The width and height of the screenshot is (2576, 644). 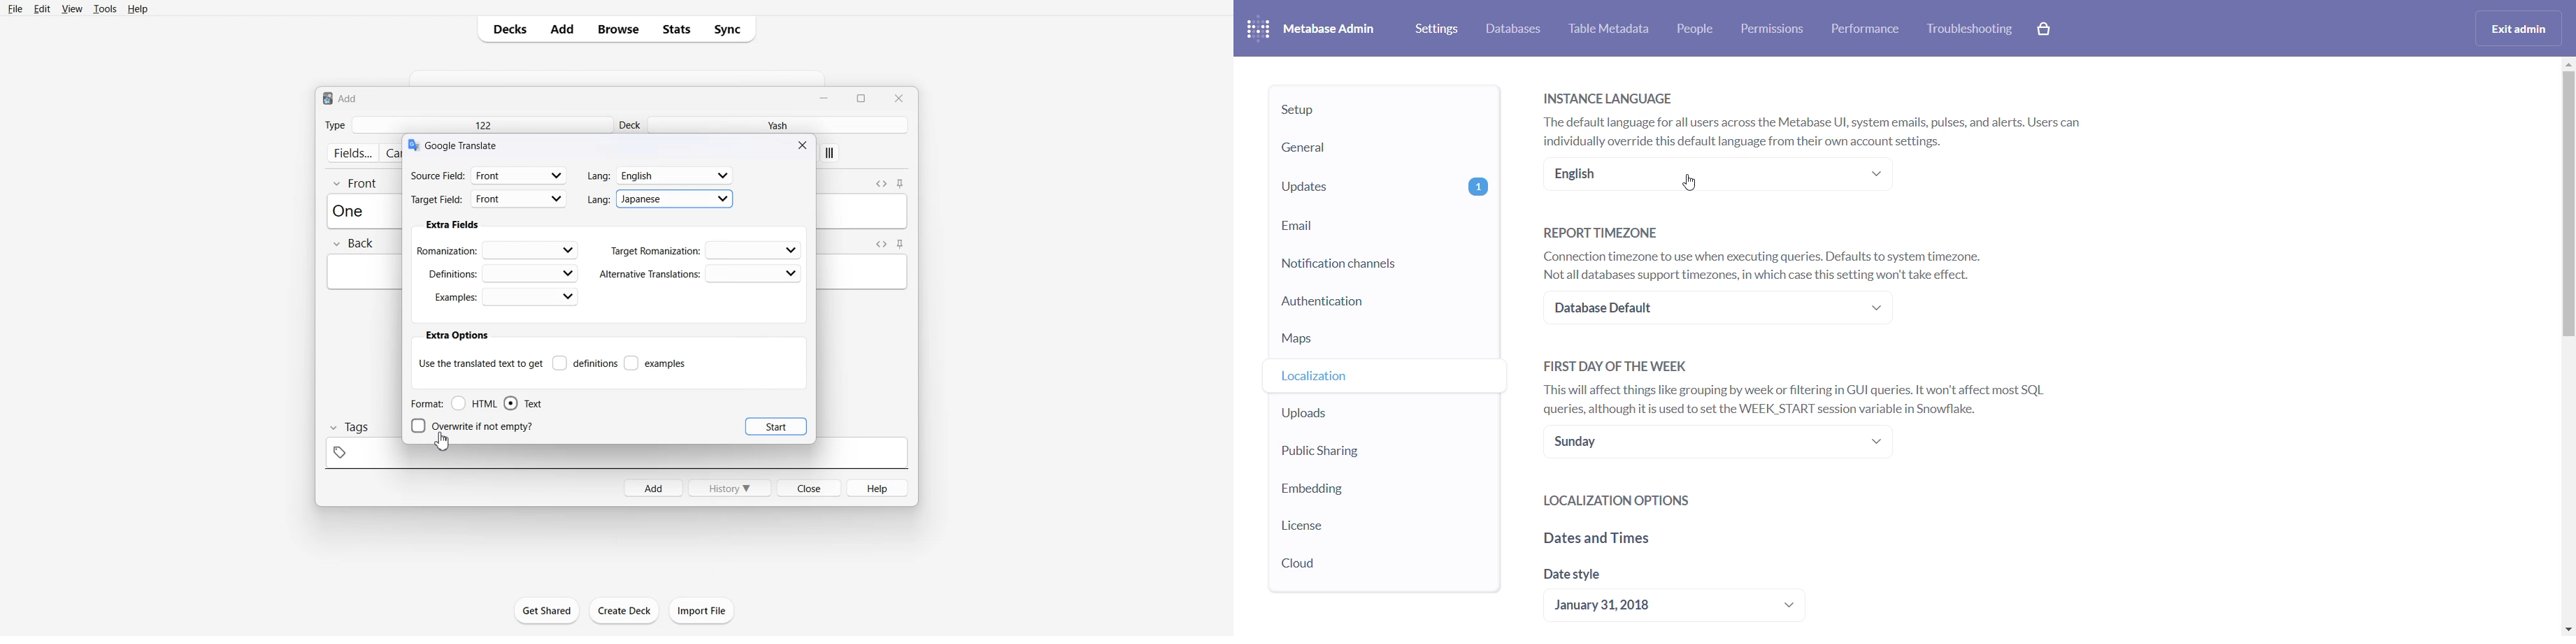 What do you see at coordinates (1380, 184) in the screenshot?
I see `updates` at bounding box center [1380, 184].